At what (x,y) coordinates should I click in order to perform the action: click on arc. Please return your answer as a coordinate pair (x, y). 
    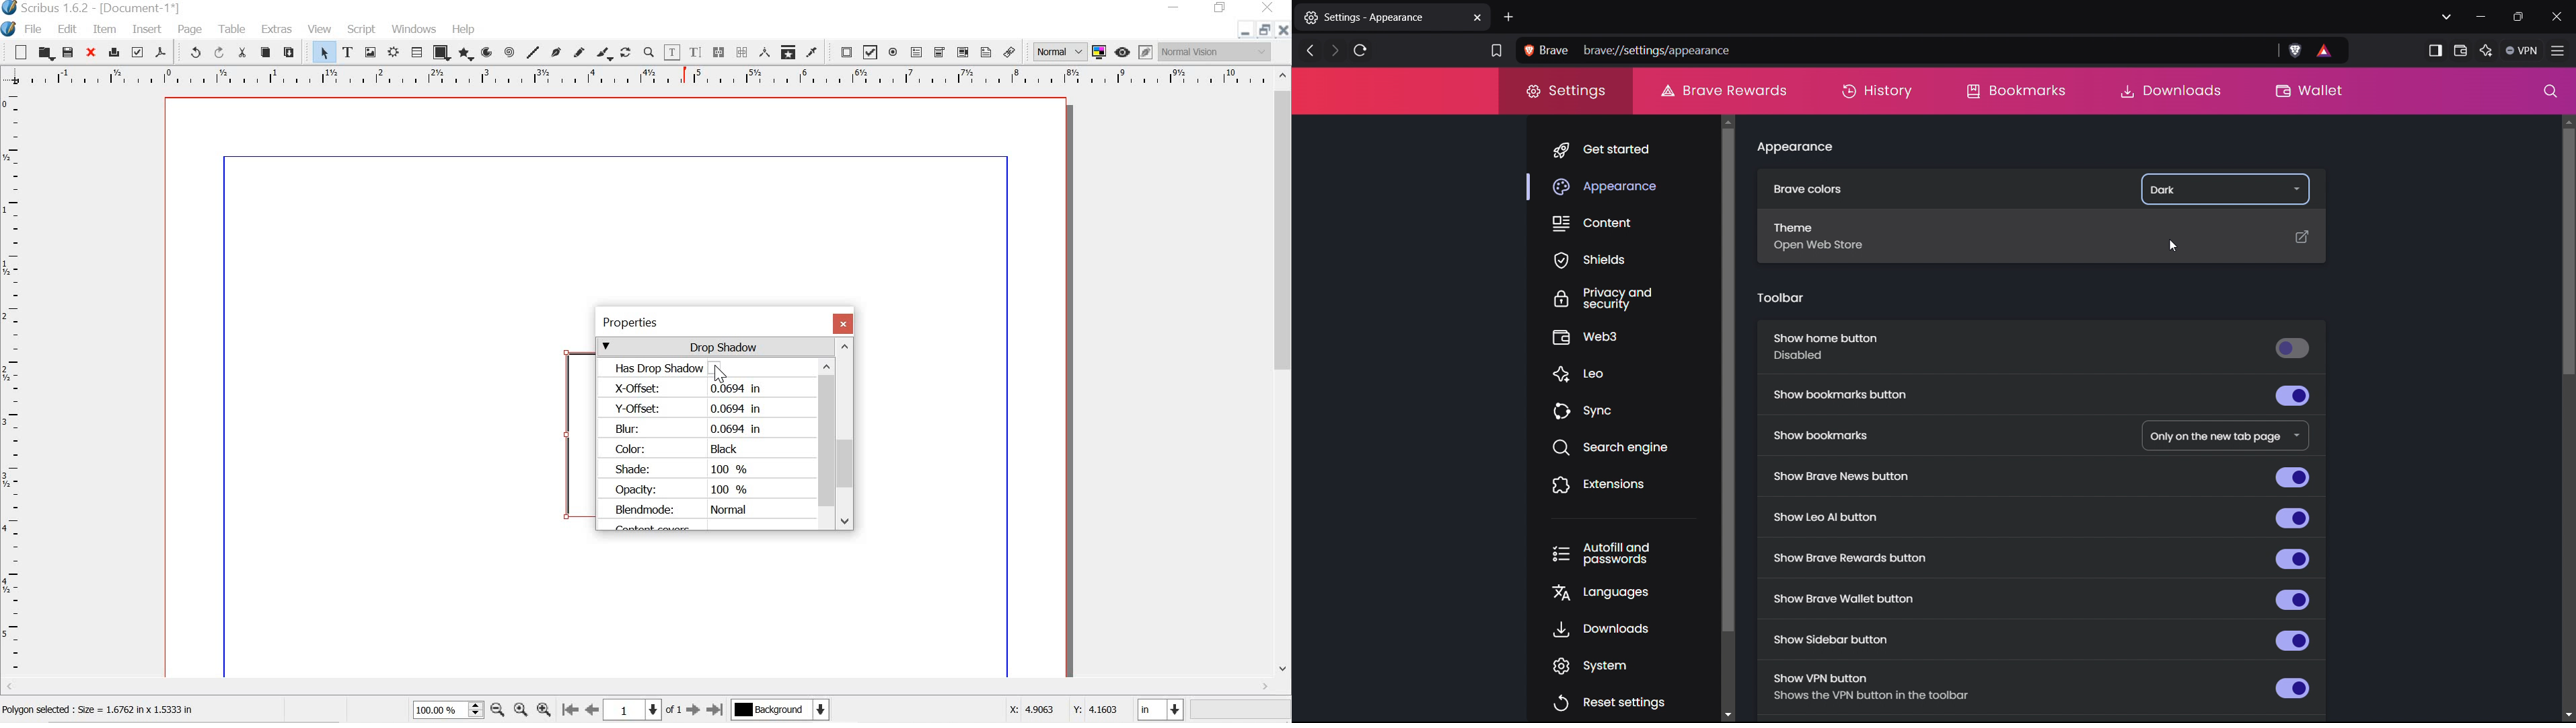
    Looking at the image, I should click on (486, 53).